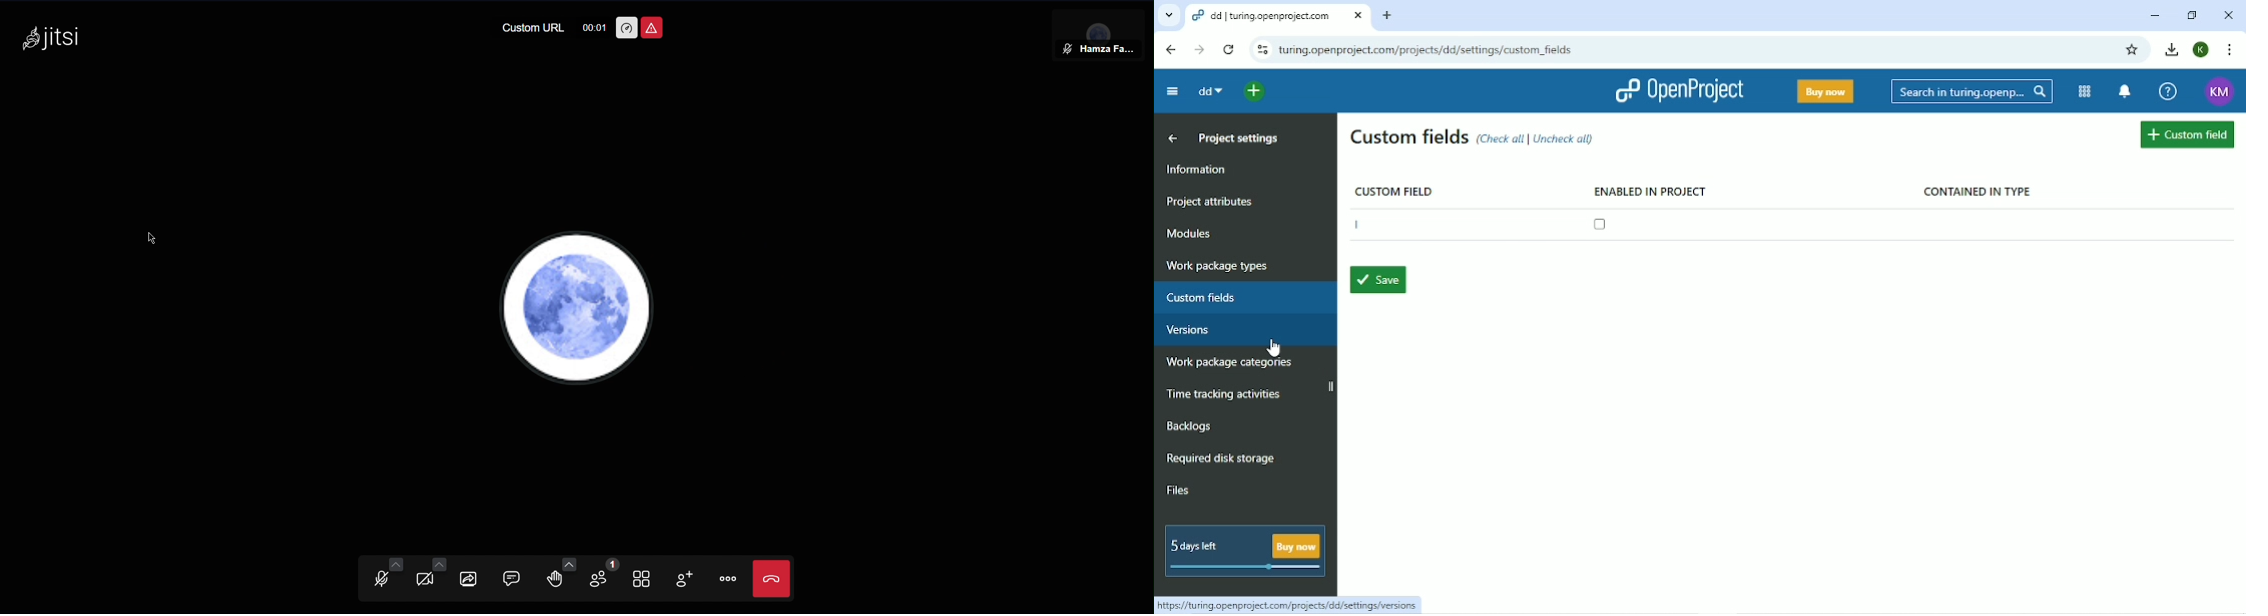 The width and height of the screenshot is (2268, 616). What do you see at coordinates (594, 27) in the screenshot?
I see `TImer` at bounding box center [594, 27].